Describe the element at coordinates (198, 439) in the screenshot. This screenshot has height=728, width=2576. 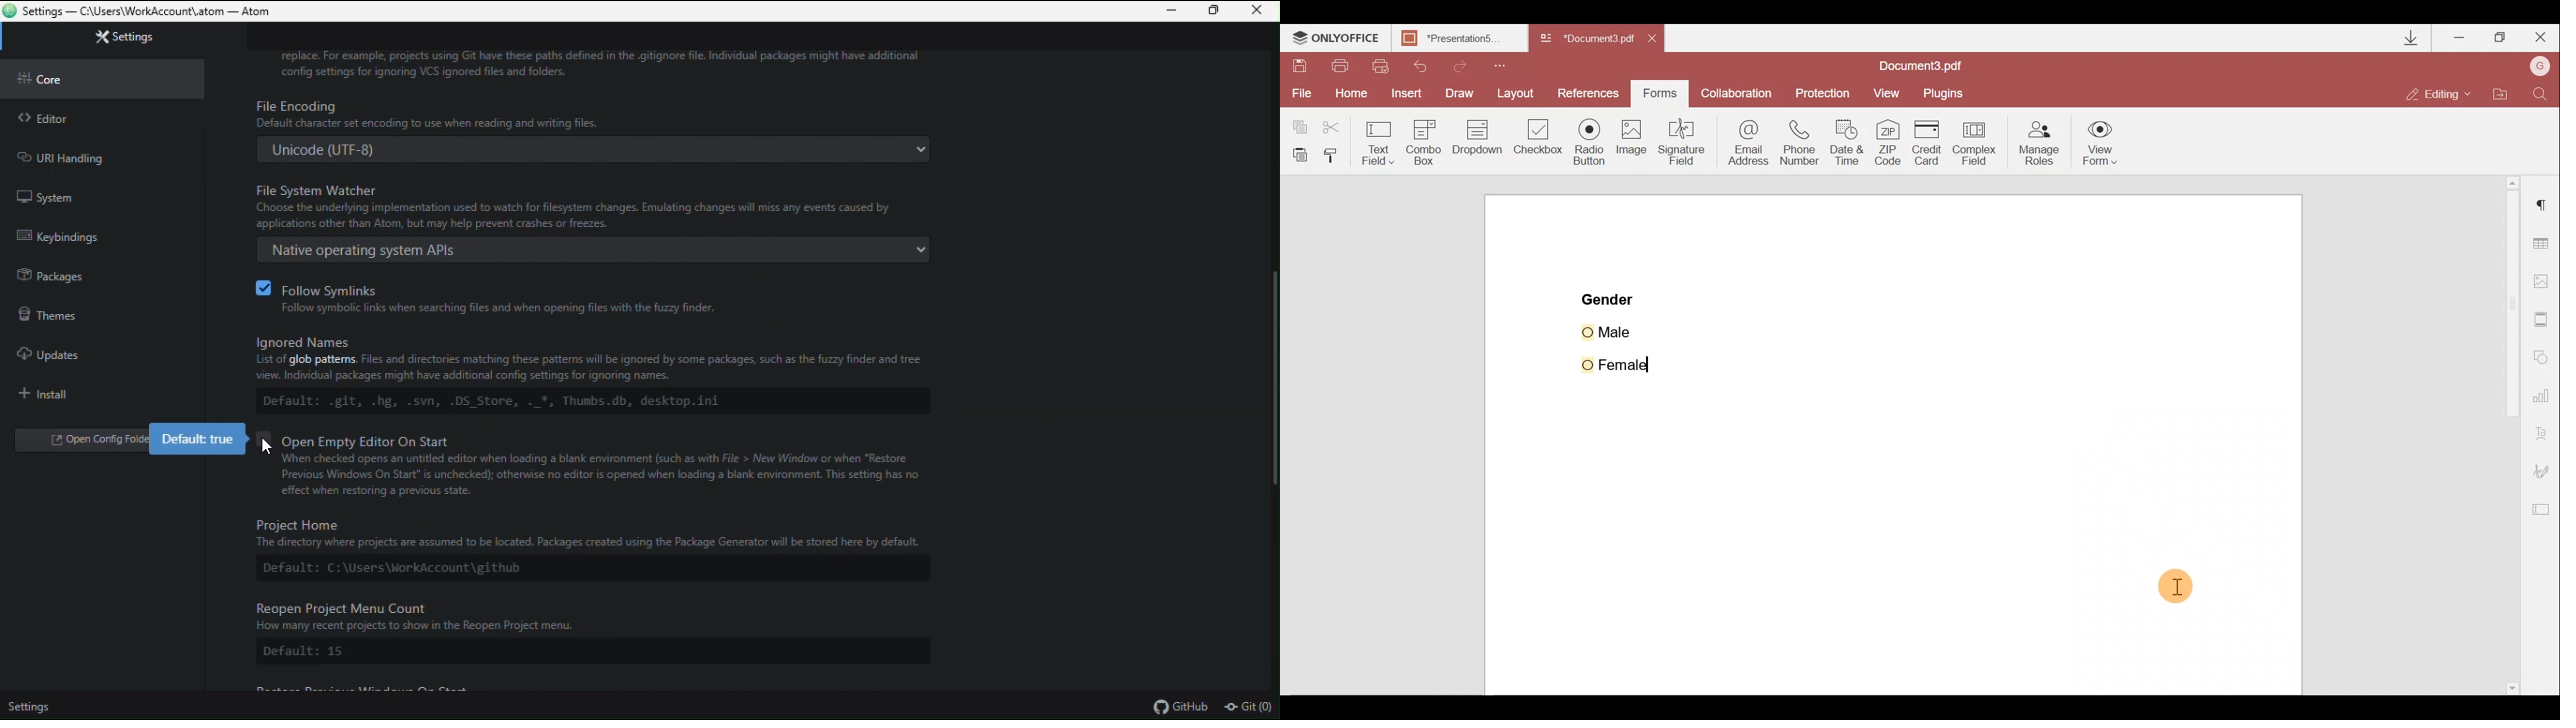
I see `default value` at that location.